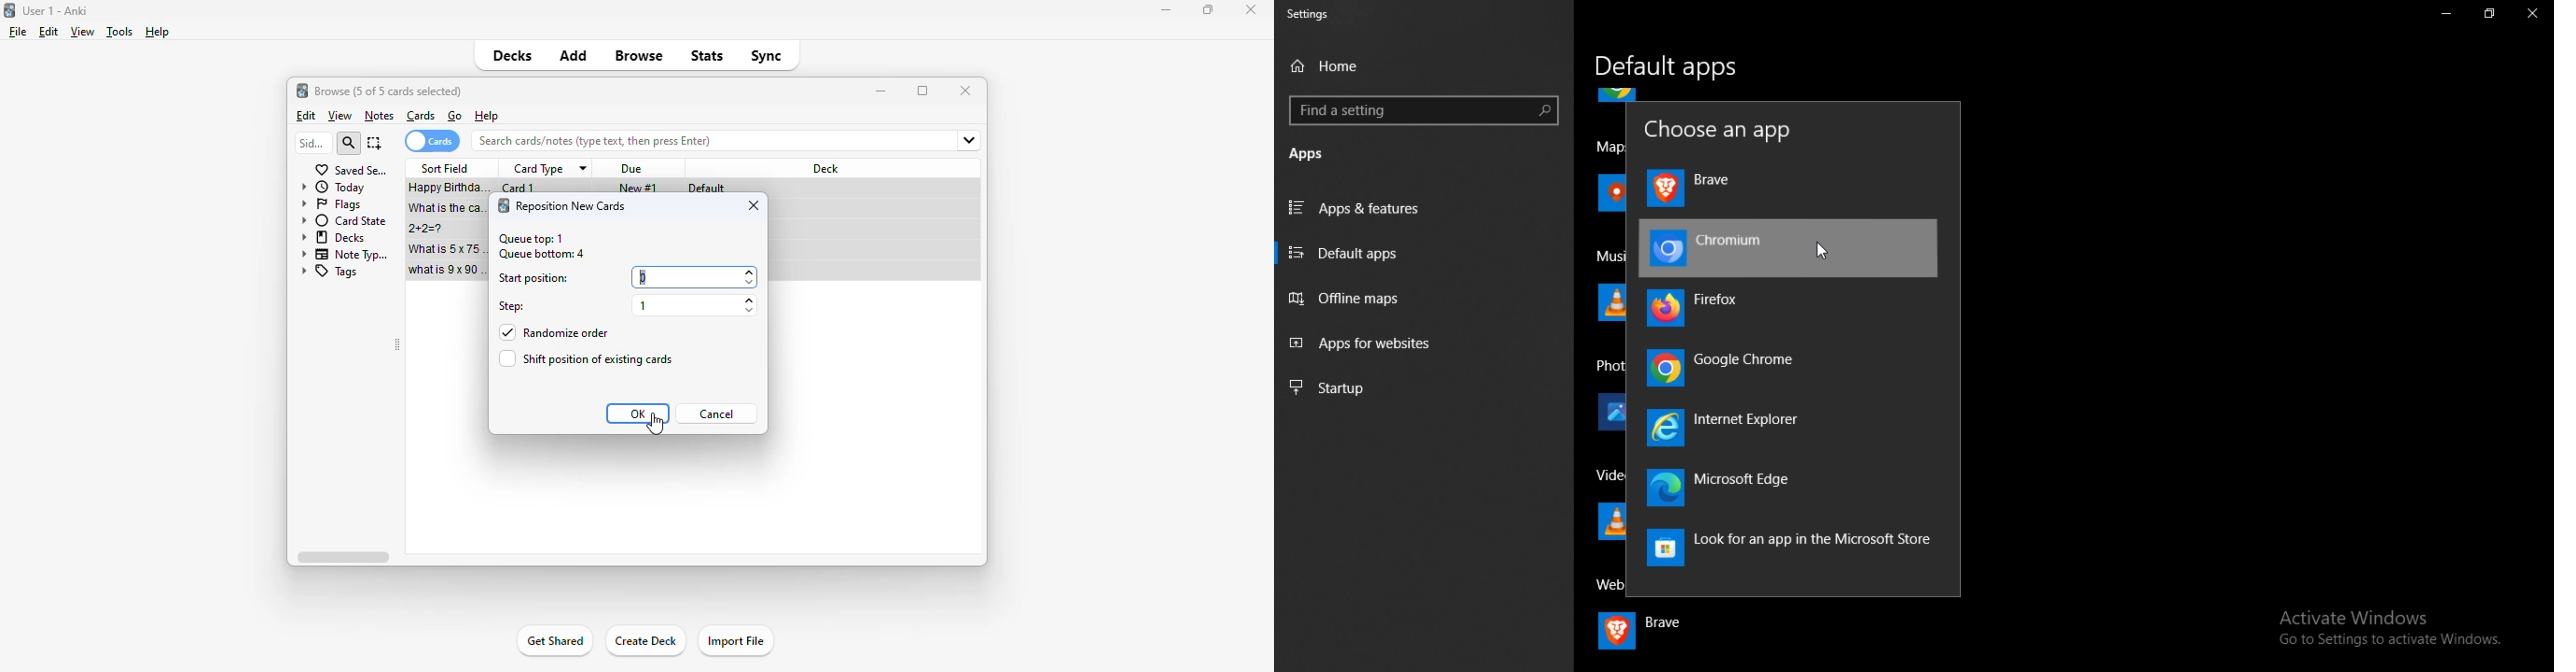 This screenshot has width=2576, height=672. Describe the element at coordinates (556, 640) in the screenshot. I see `get shared` at that location.